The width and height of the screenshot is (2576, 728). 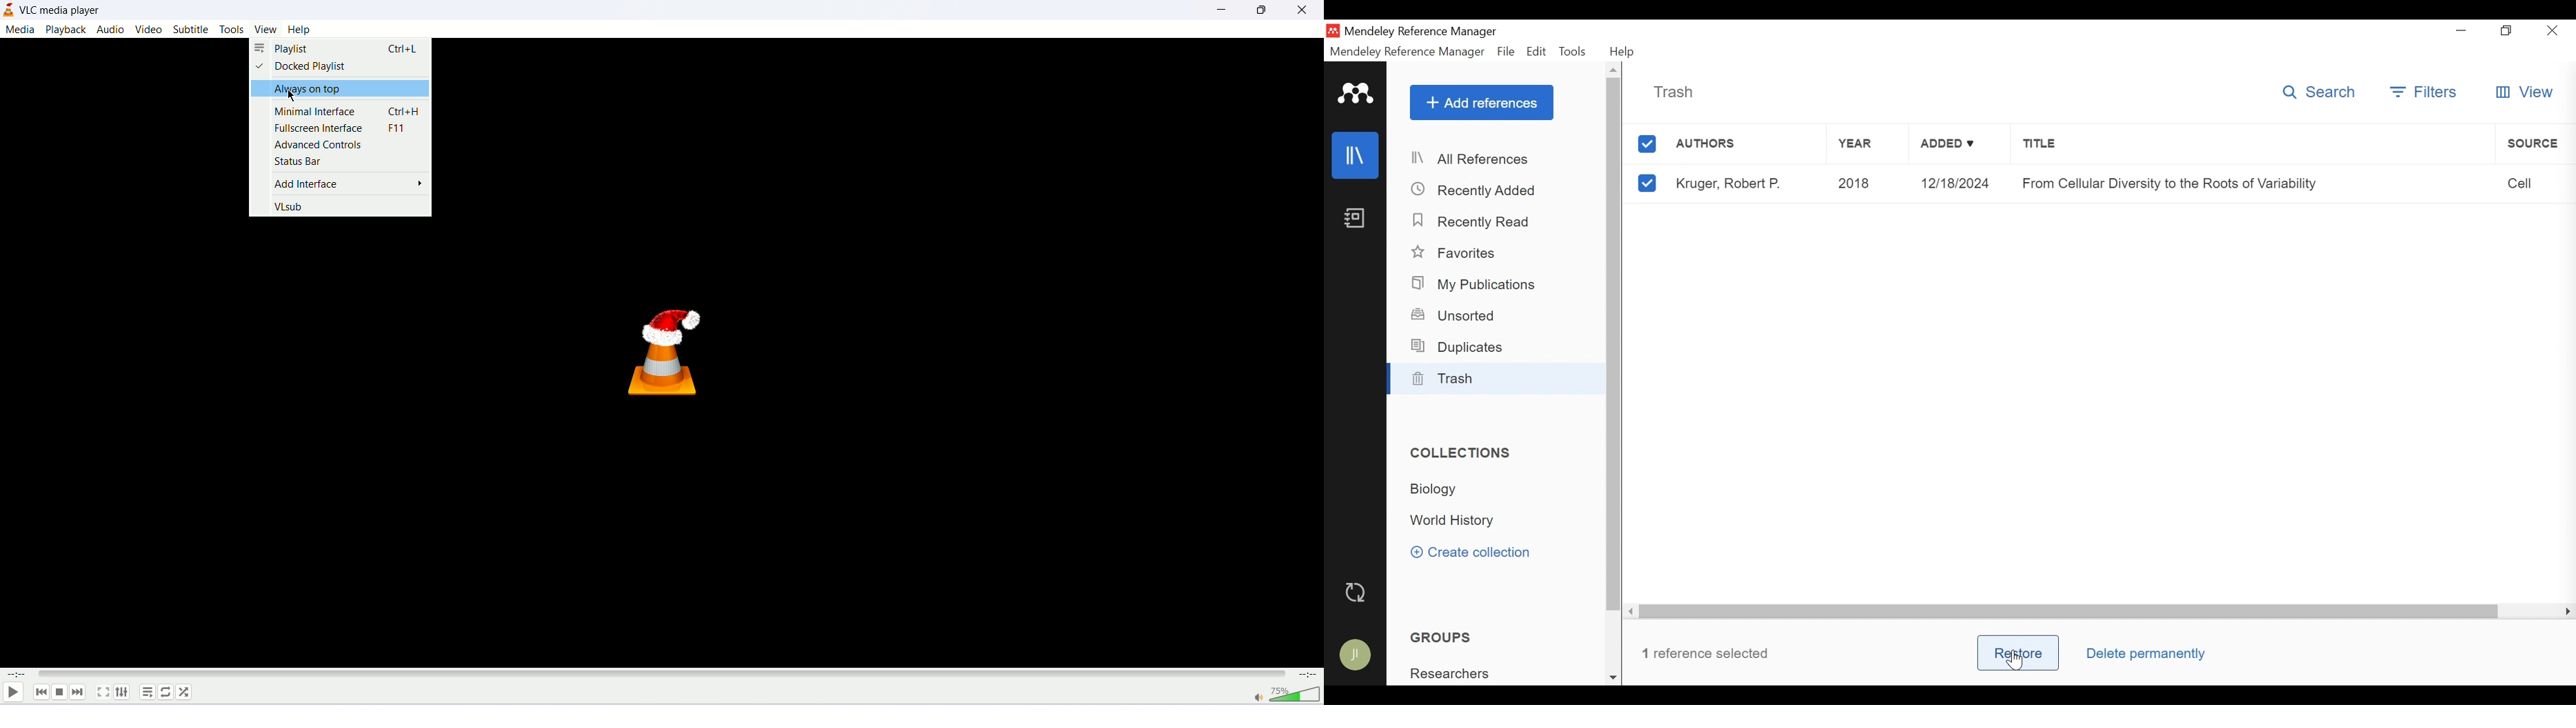 What do you see at coordinates (1647, 184) in the screenshot?
I see `(un)select` at bounding box center [1647, 184].